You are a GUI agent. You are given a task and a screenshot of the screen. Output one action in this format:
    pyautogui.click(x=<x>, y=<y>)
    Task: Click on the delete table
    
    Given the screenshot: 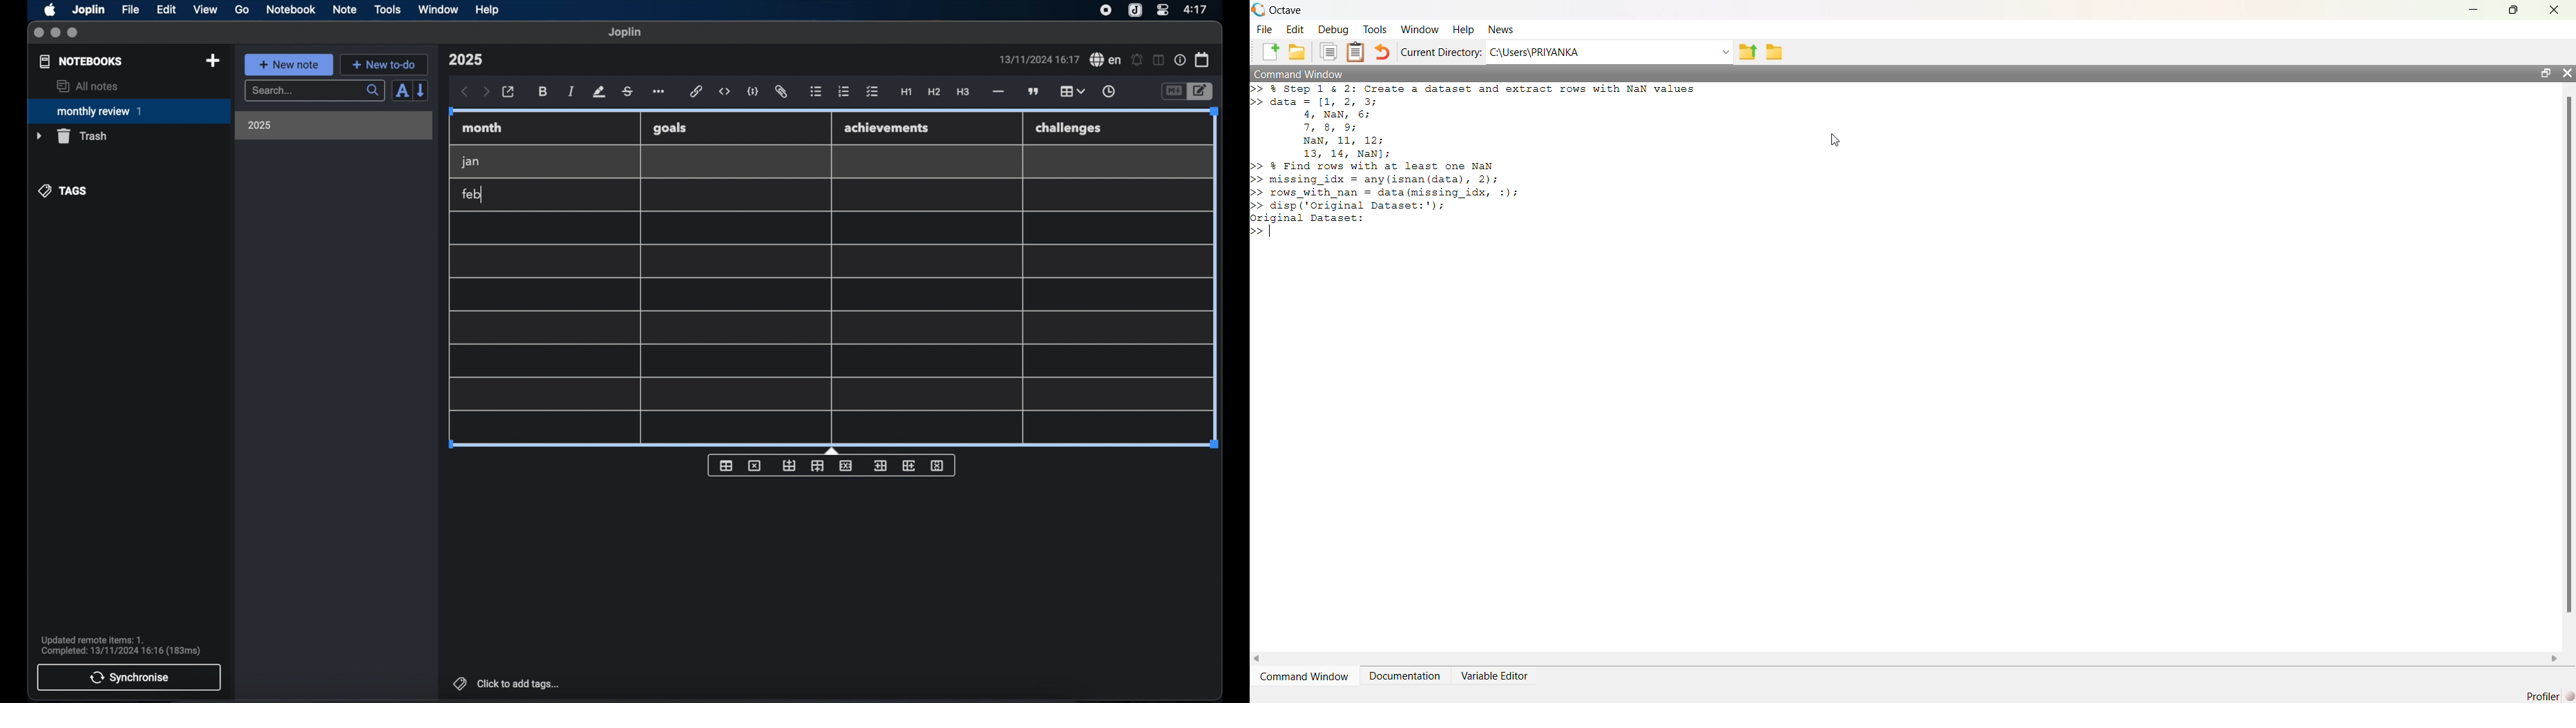 What is the action you would take?
    pyautogui.click(x=755, y=466)
    